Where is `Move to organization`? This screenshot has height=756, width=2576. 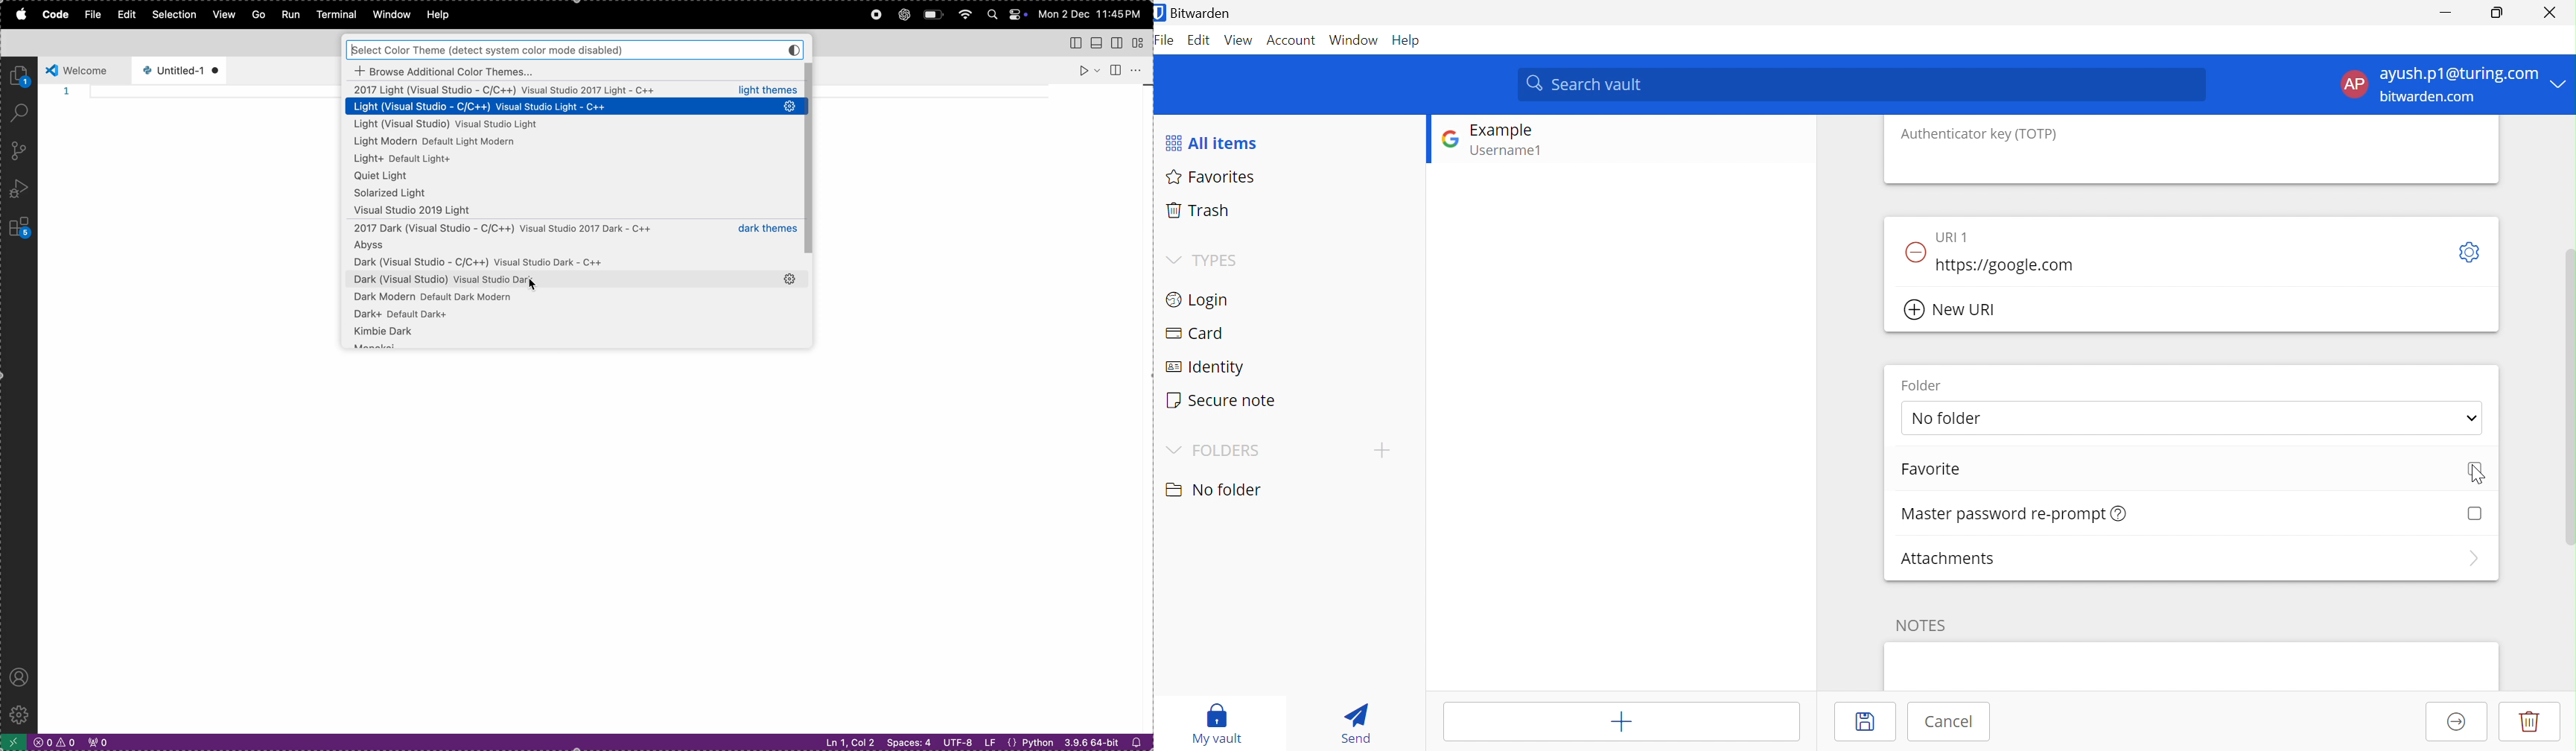 Move to organization is located at coordinates (2455, 723).